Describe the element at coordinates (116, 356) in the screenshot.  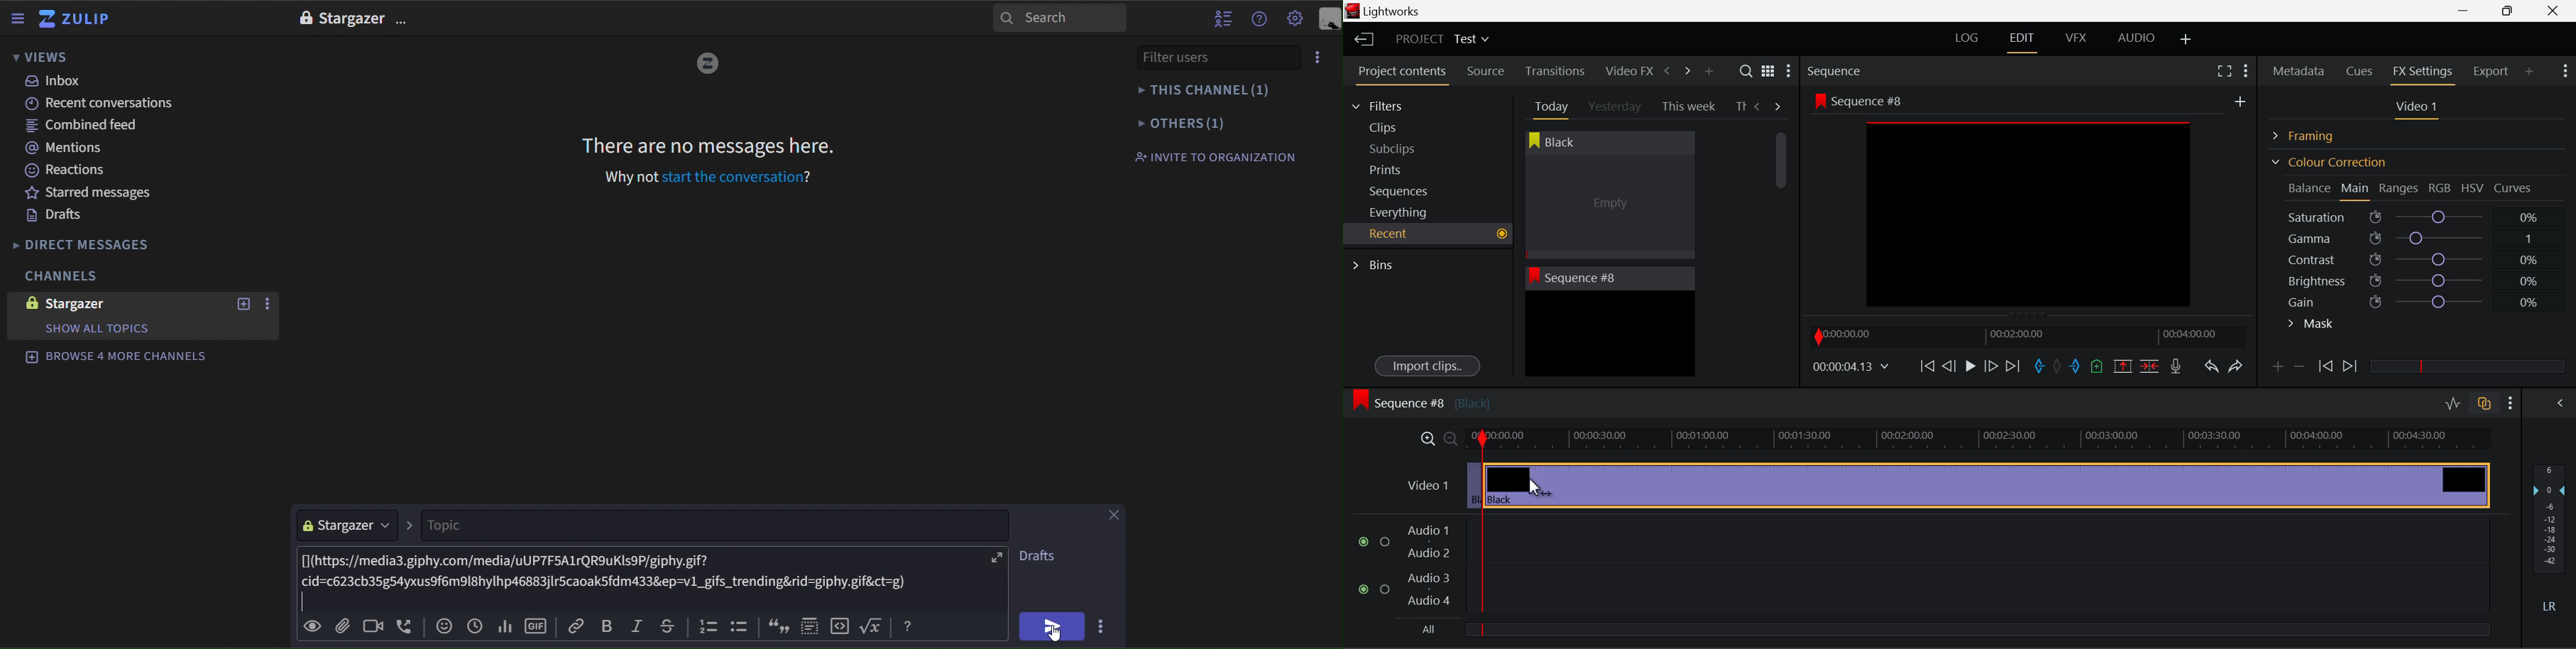
I see `Browse 4 more channels` at that location.